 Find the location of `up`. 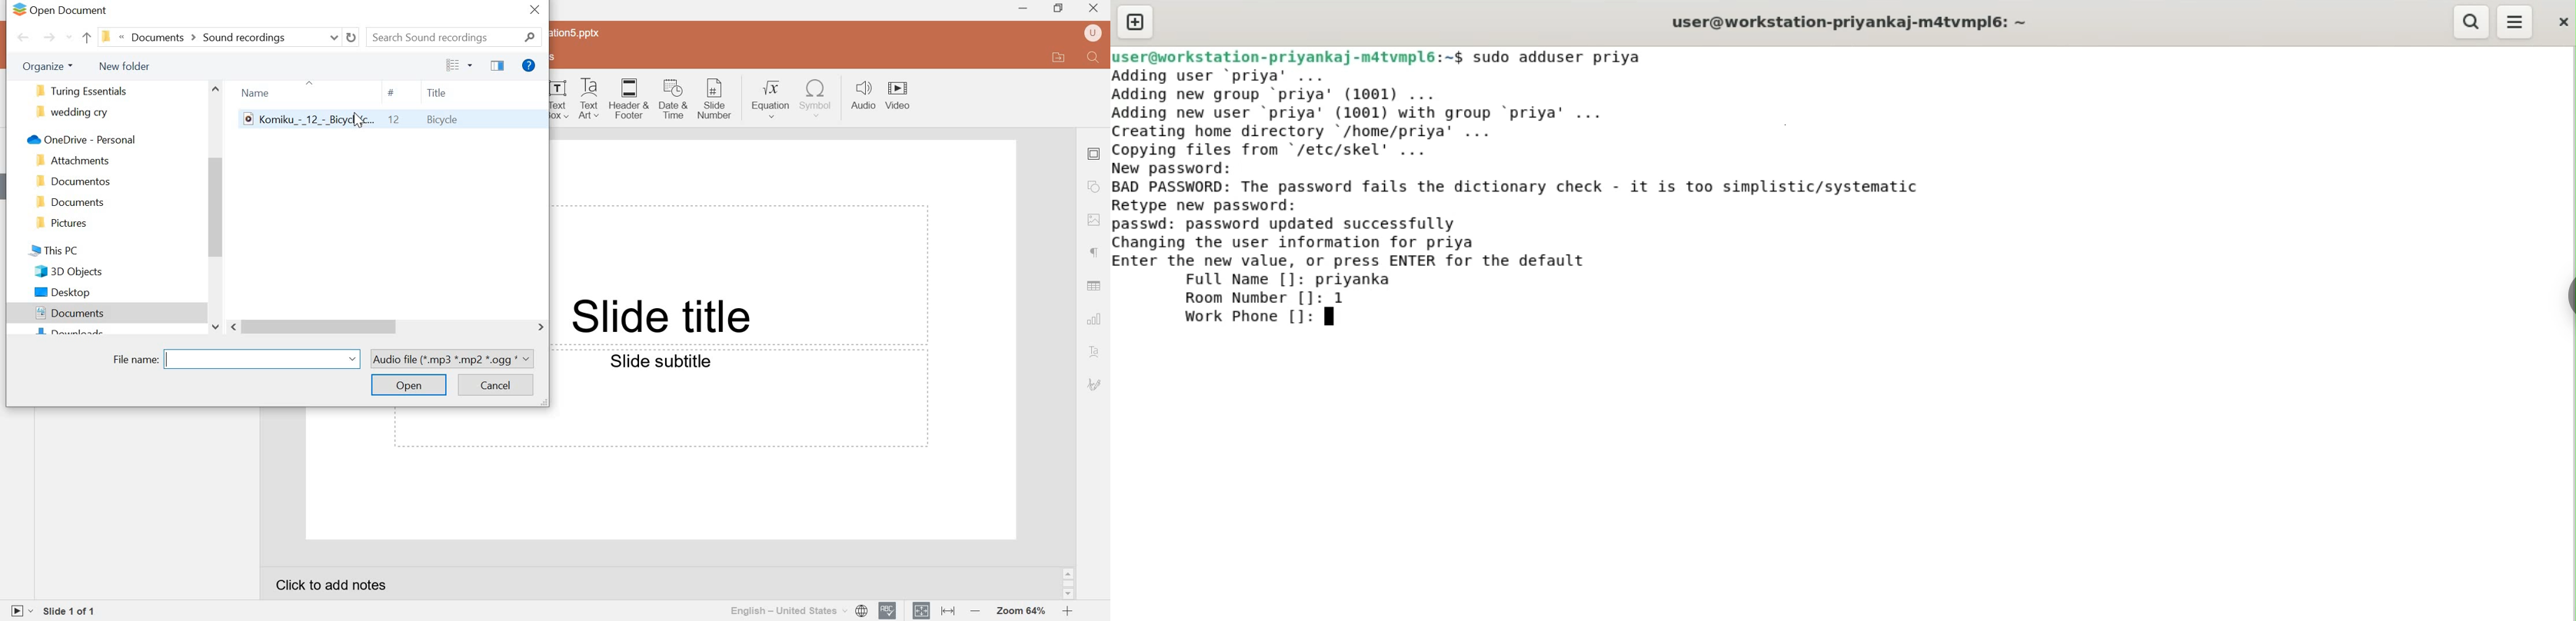

up is located at coordinates (311, 85).